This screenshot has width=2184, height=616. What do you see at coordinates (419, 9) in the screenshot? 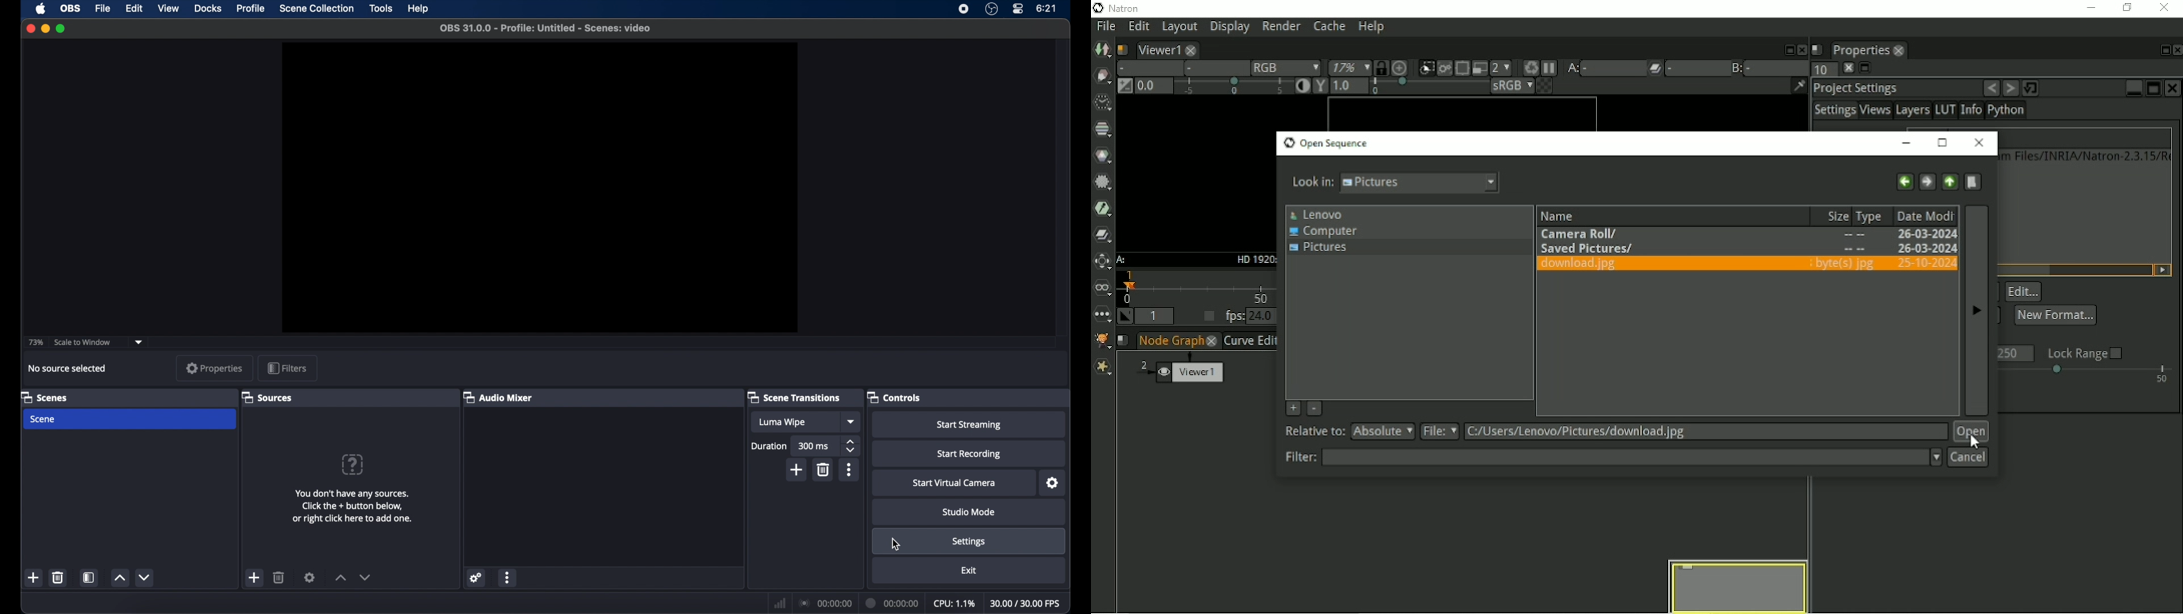
I see `help` at bounding box center [419, 9].